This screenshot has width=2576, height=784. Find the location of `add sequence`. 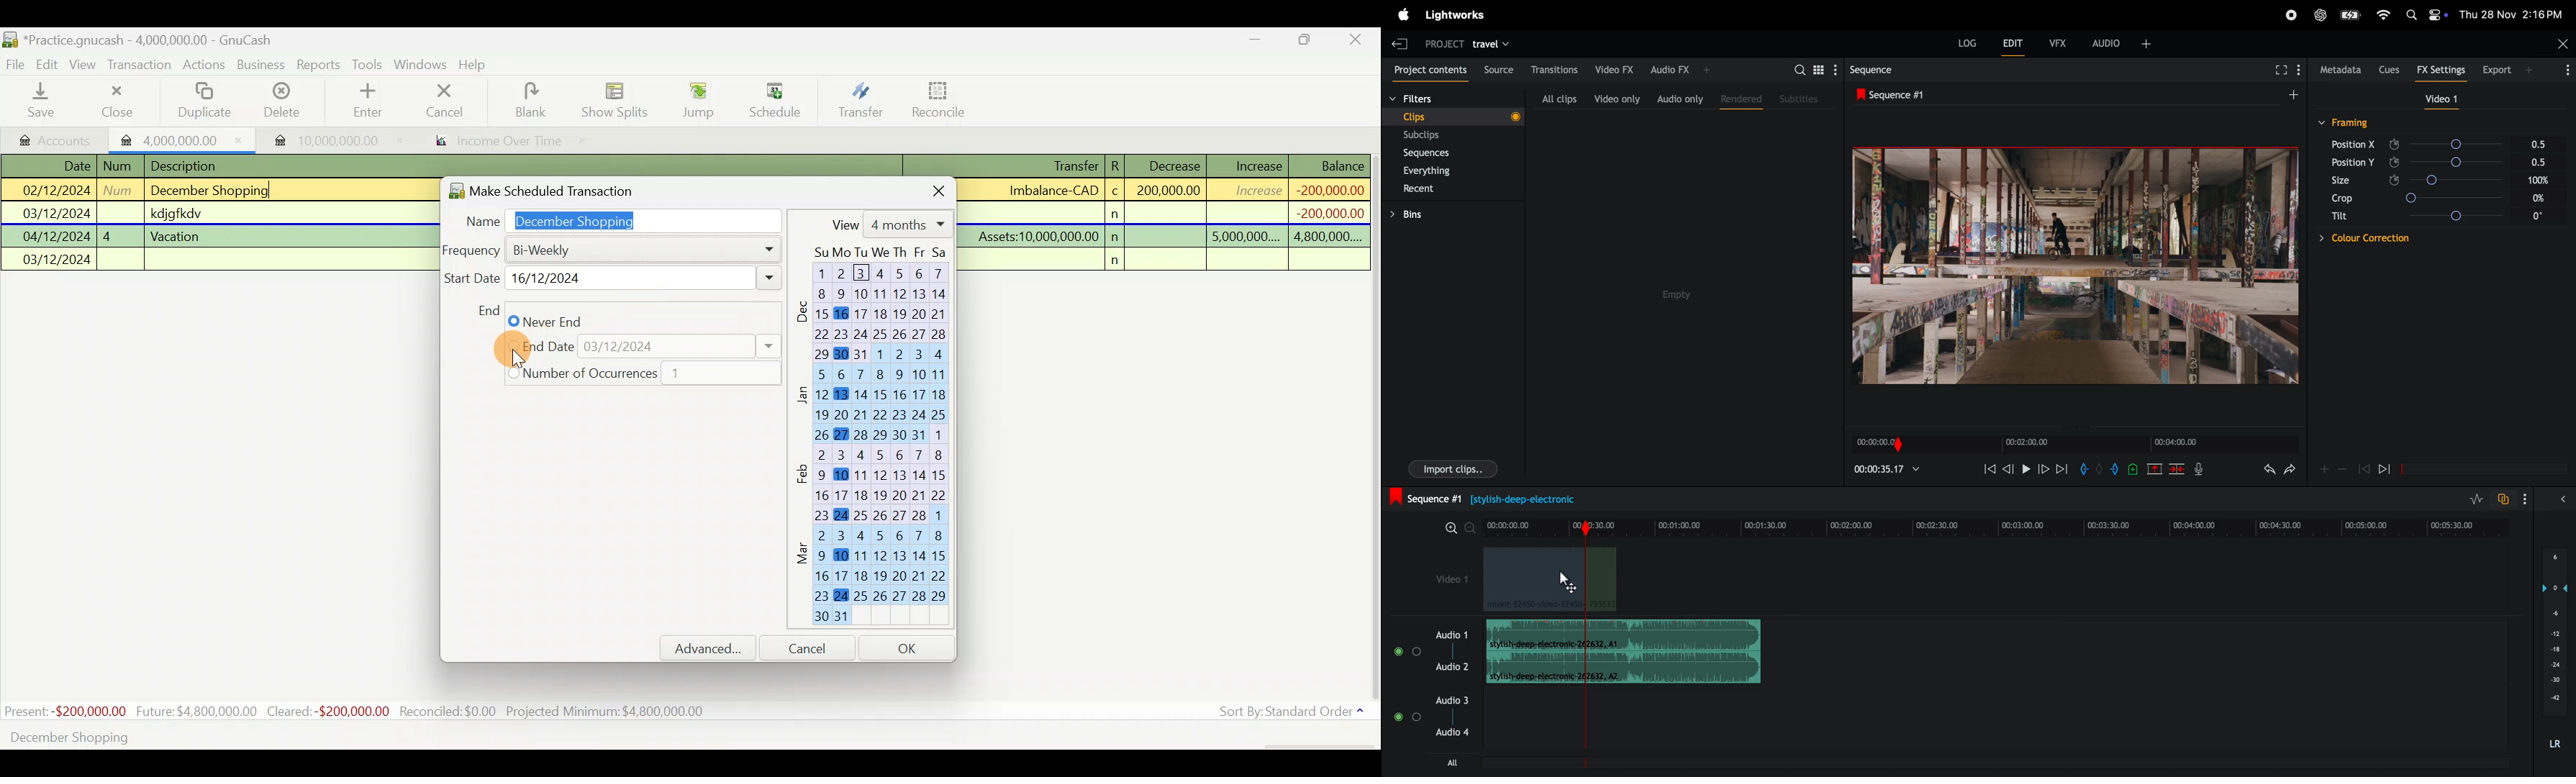

add sequence is located at coordinates (2292, 93).